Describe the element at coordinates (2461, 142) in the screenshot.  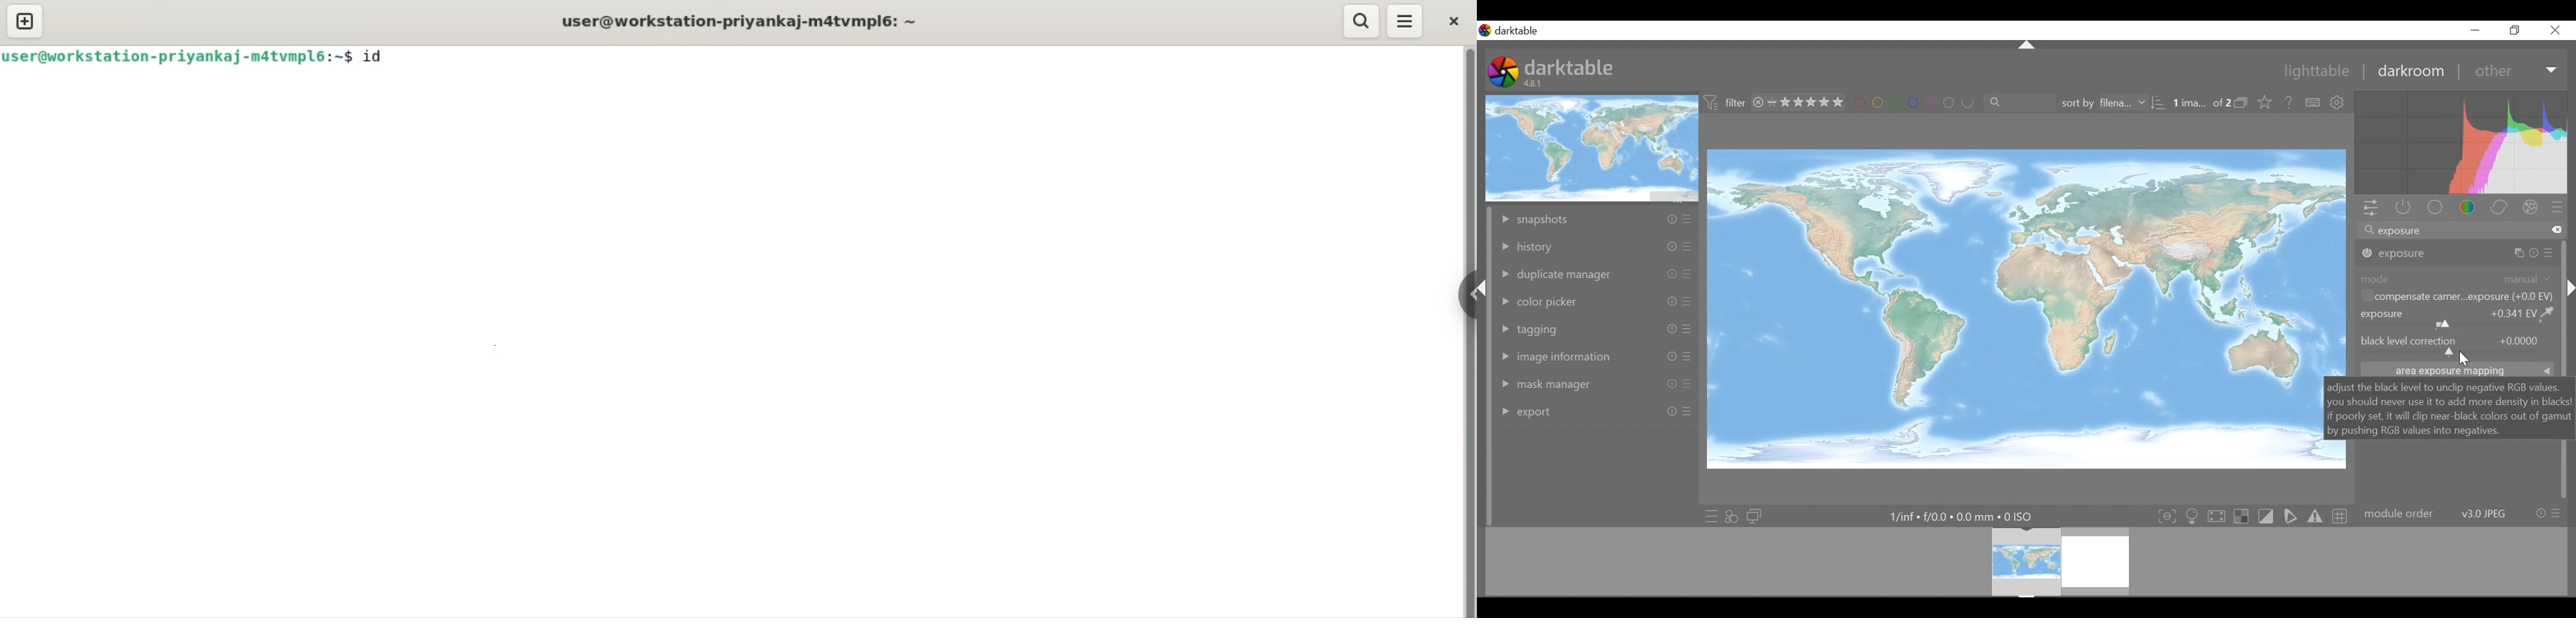
I see `histogram` at that location.